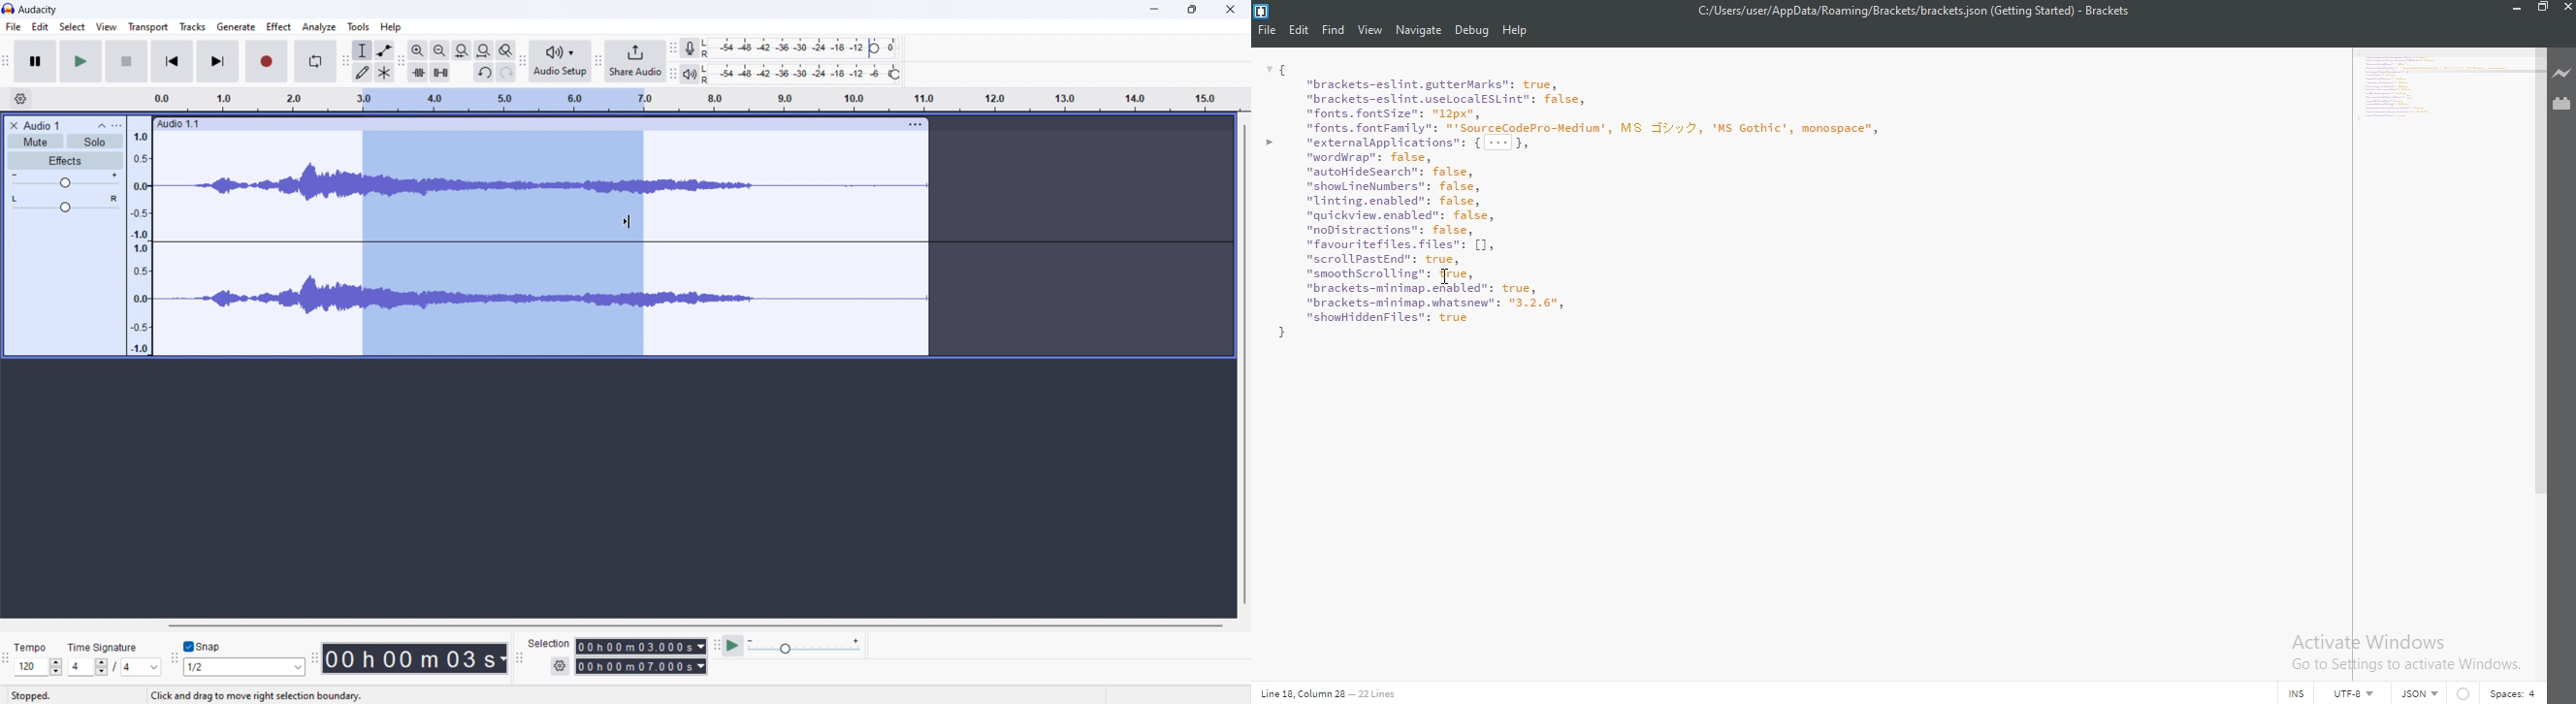 This screenshot has width=2576, height=728. Describe the element at coordinates (1370, 31) in the screenshot. I see `View` at that location.